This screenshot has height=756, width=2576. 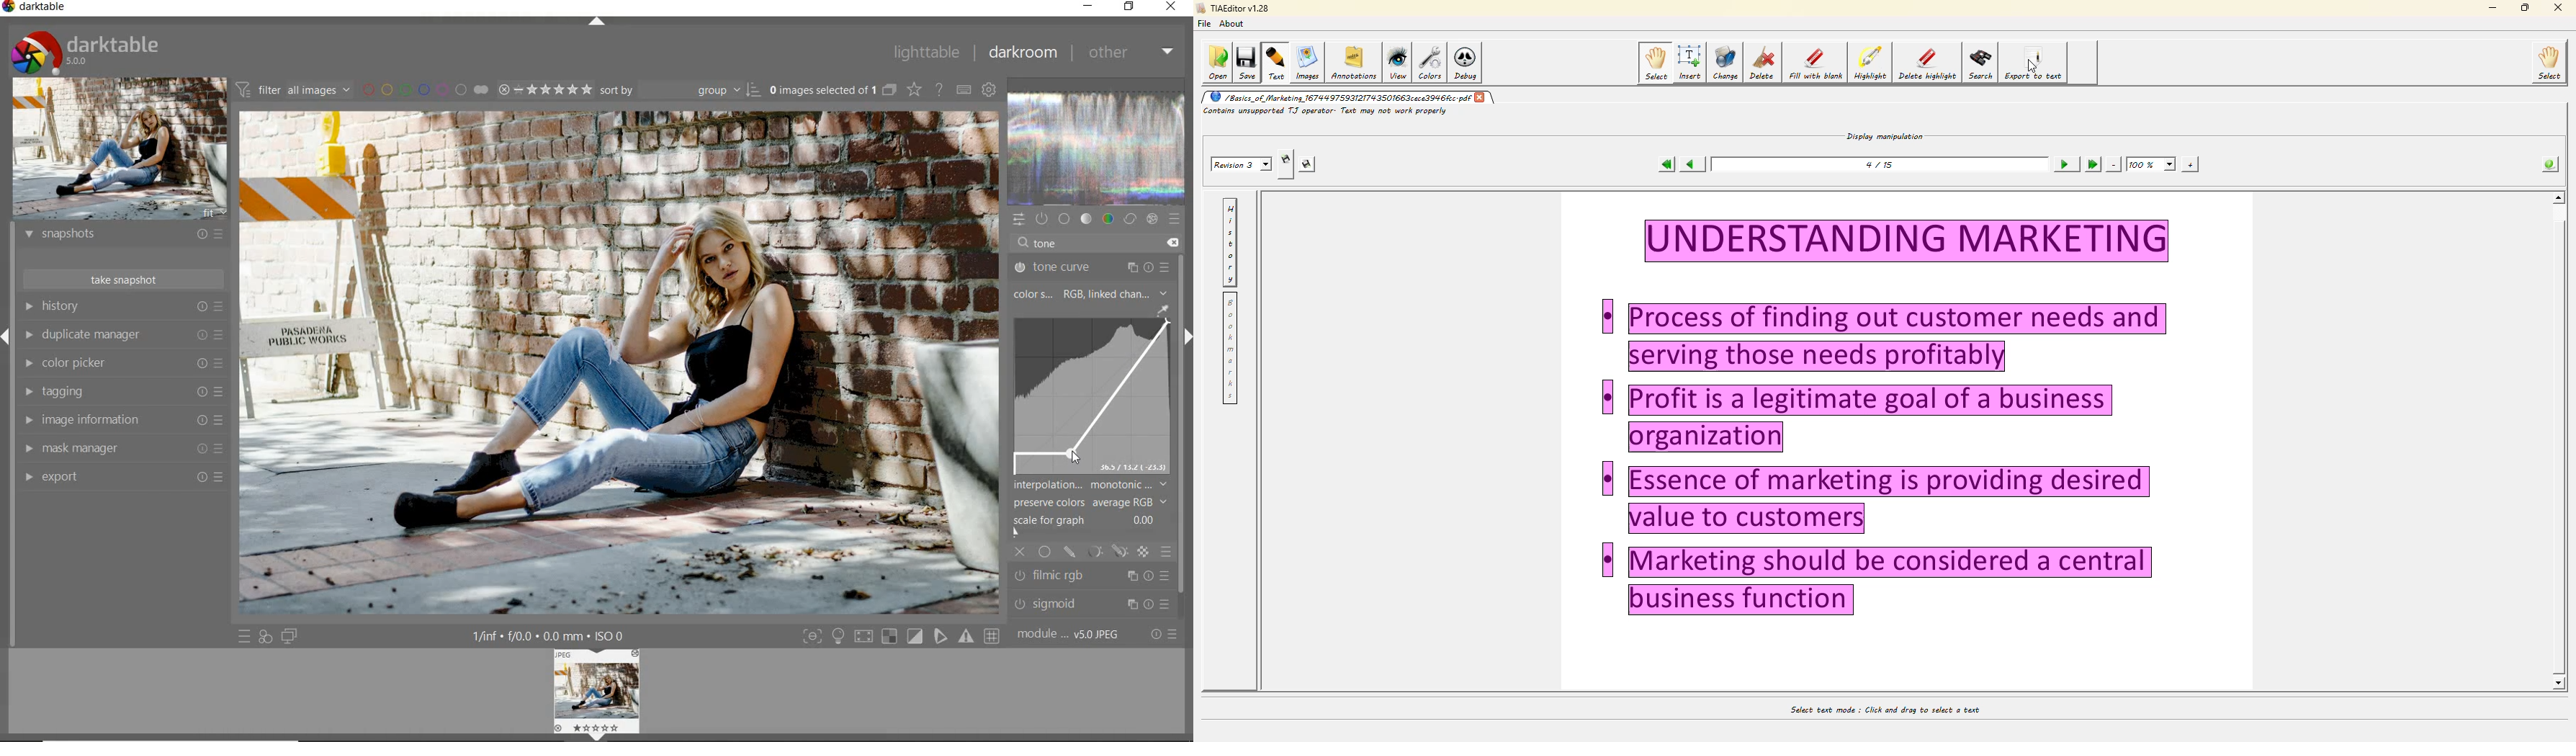 What do you see at coordinates (1185, 426) in the screenshot?
I see `scrollbar` at bounding box center [1185, 426].